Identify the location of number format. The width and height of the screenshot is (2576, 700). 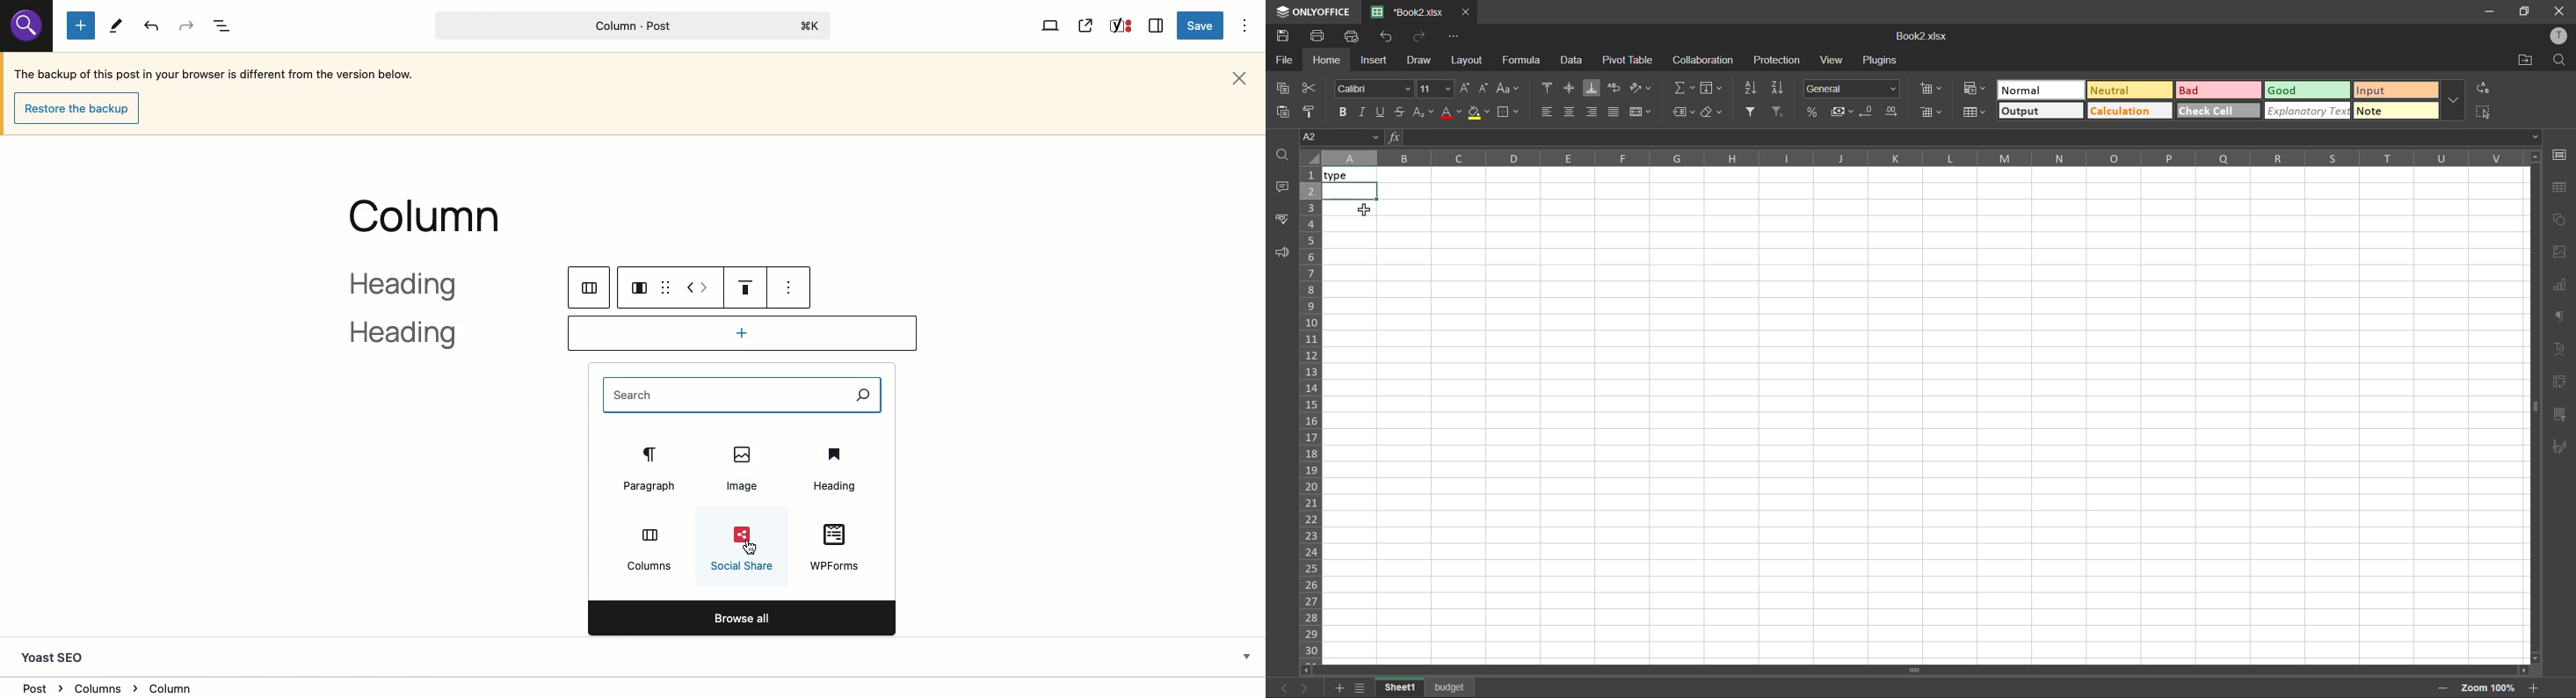
(1851, 89).